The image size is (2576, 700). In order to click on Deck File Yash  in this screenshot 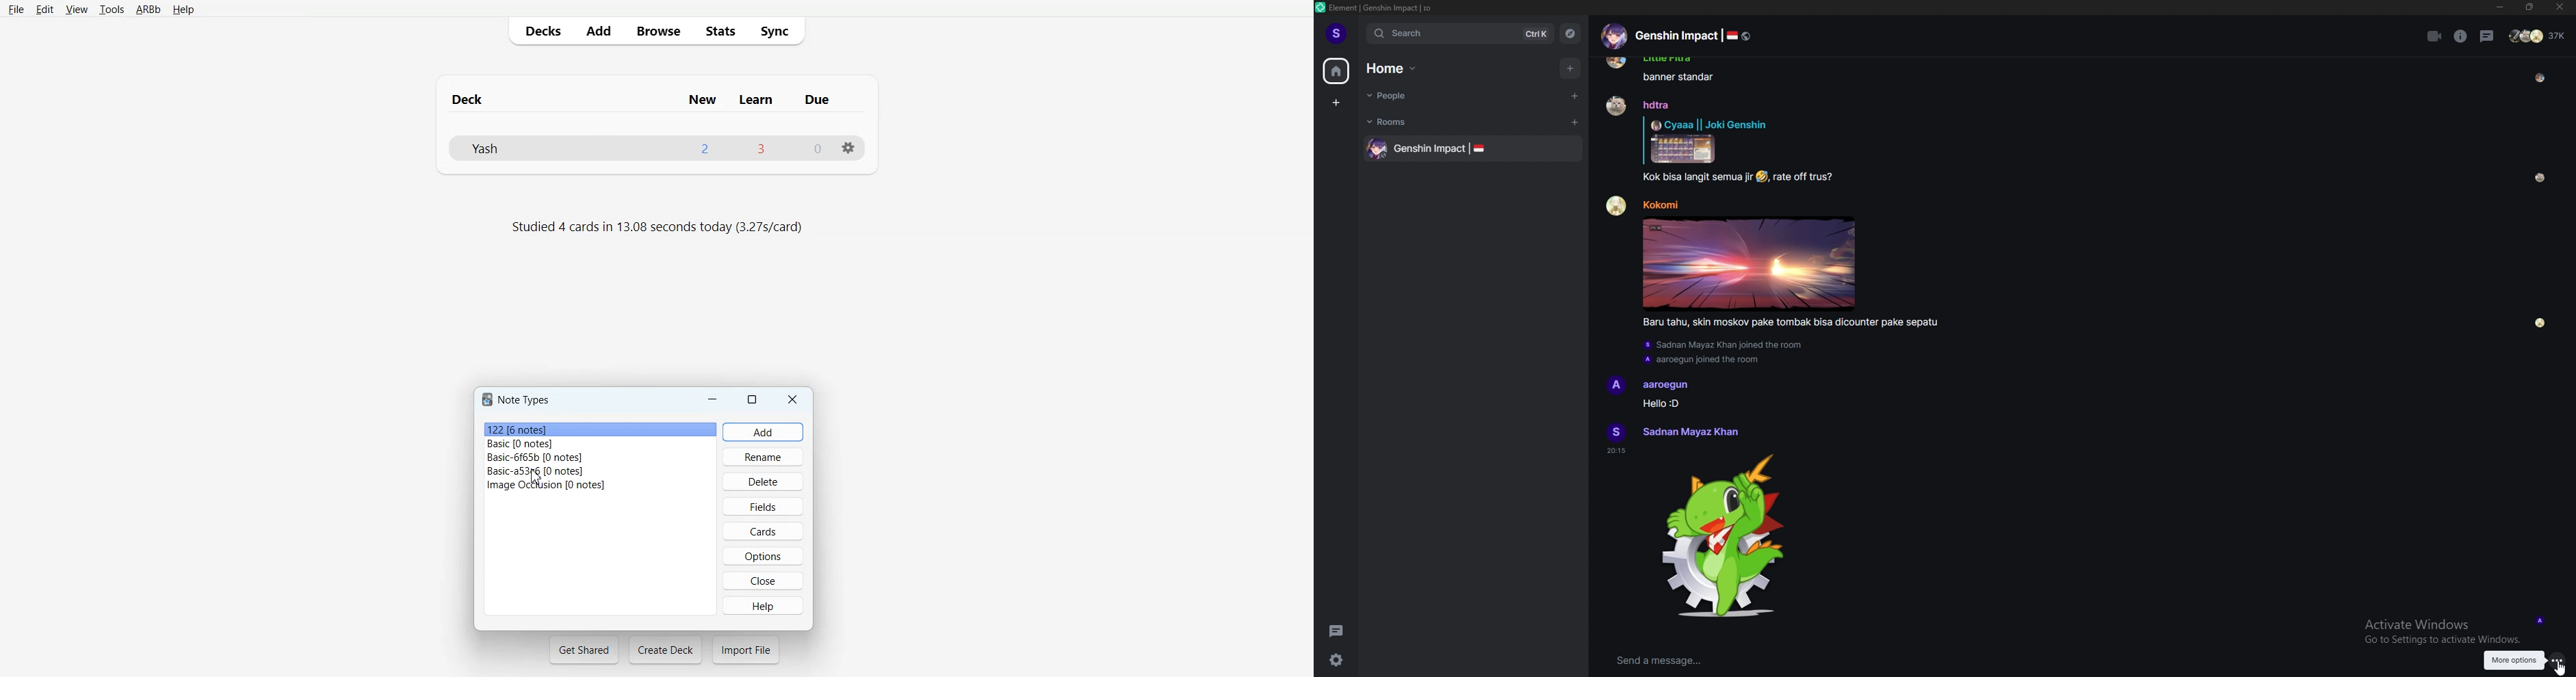, I will do `click(655, 148)`.